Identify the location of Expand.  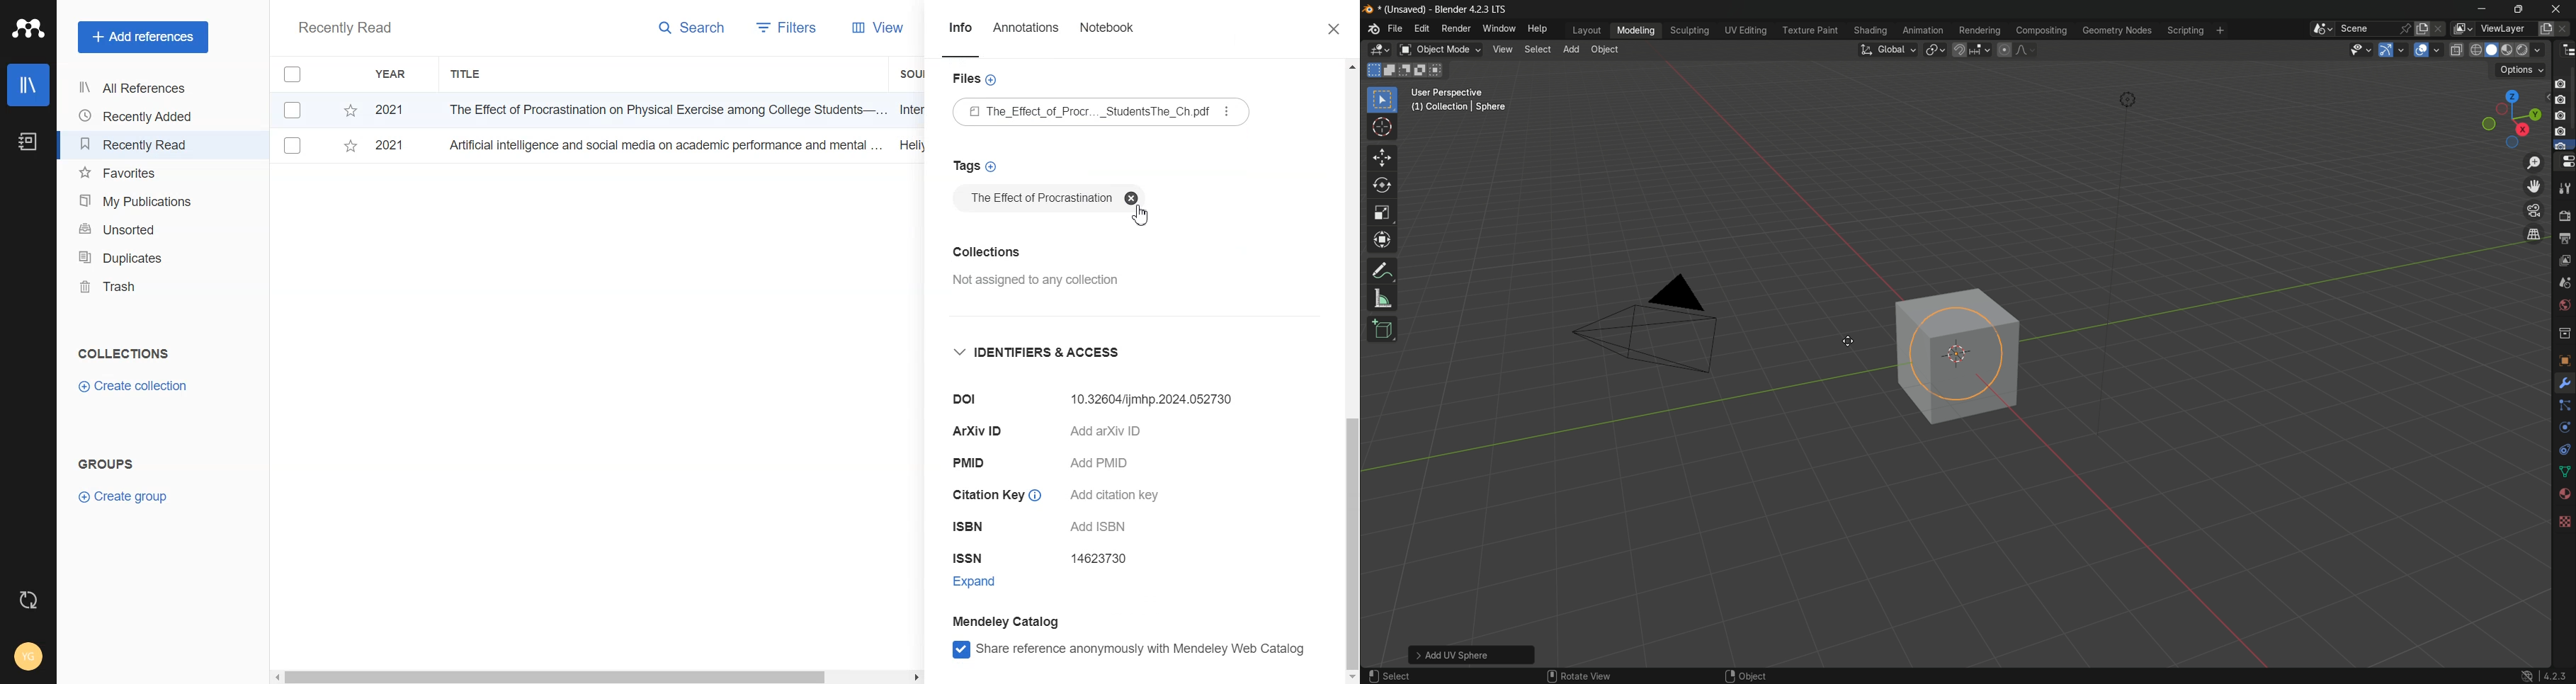
(991, 583).